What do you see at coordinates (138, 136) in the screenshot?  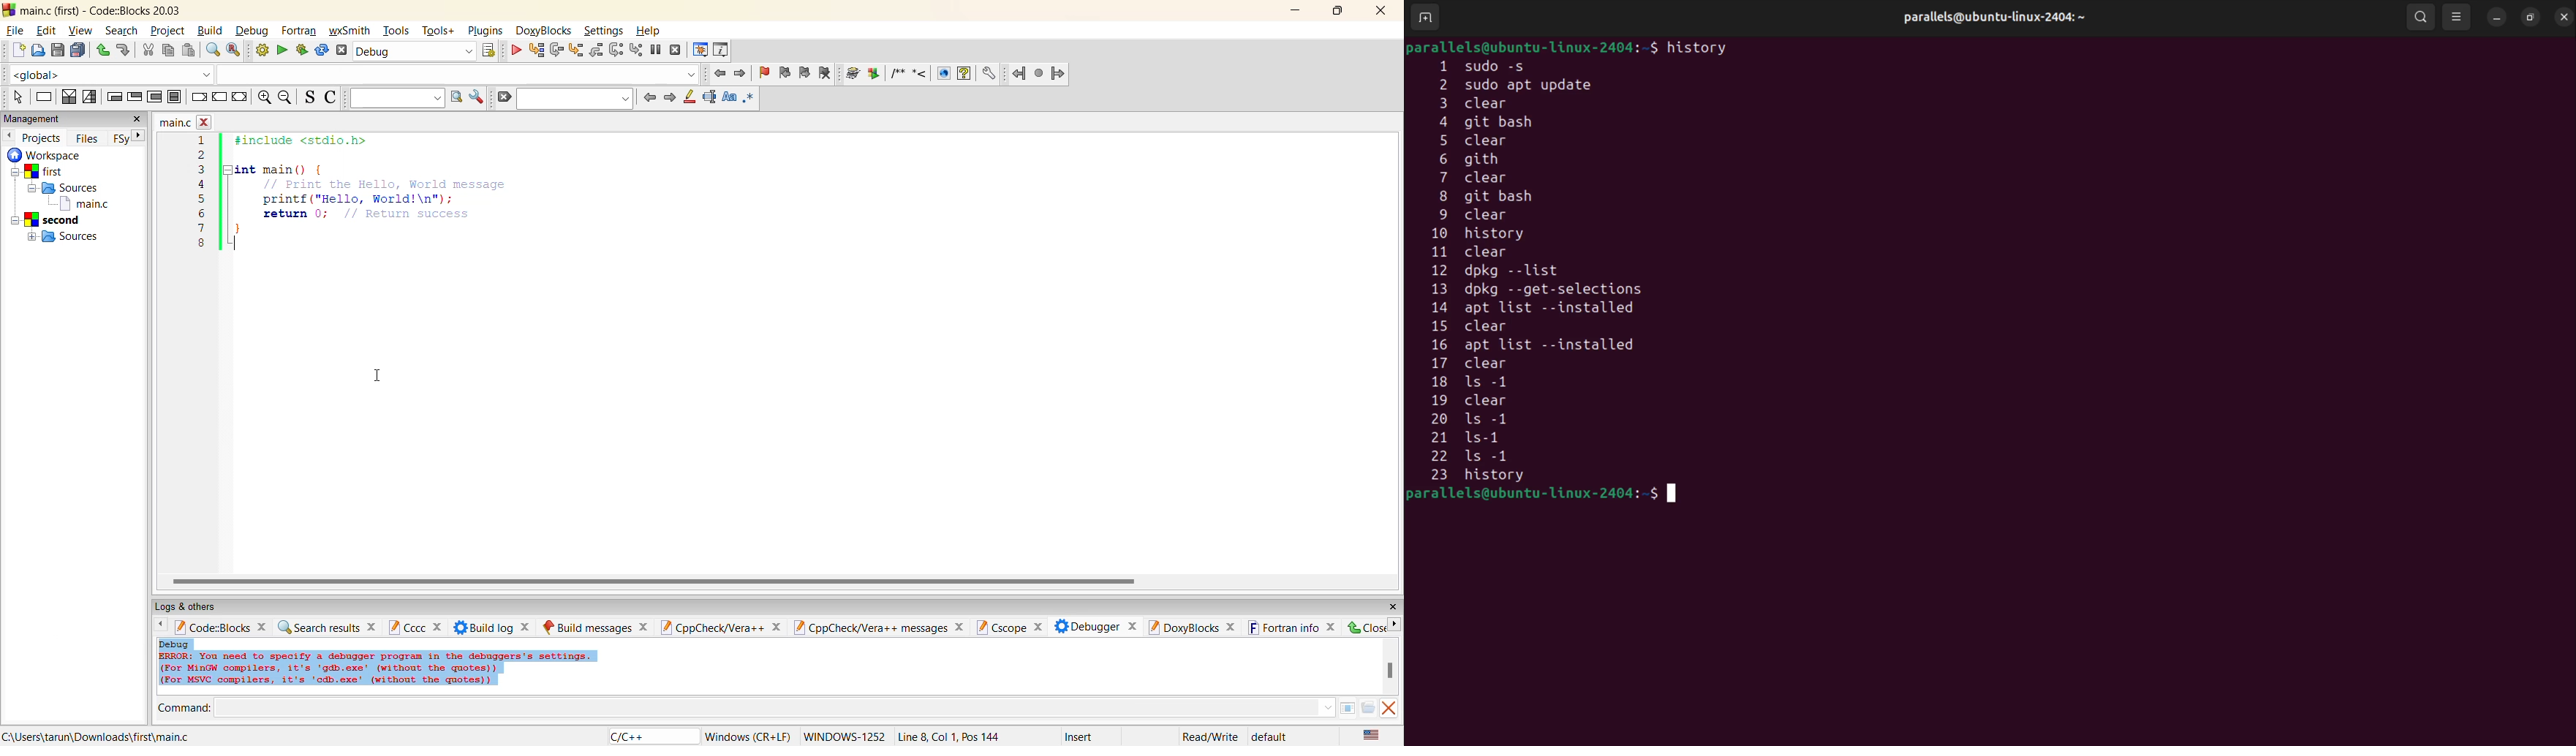 I see `next` at bounding box center [138, 136].